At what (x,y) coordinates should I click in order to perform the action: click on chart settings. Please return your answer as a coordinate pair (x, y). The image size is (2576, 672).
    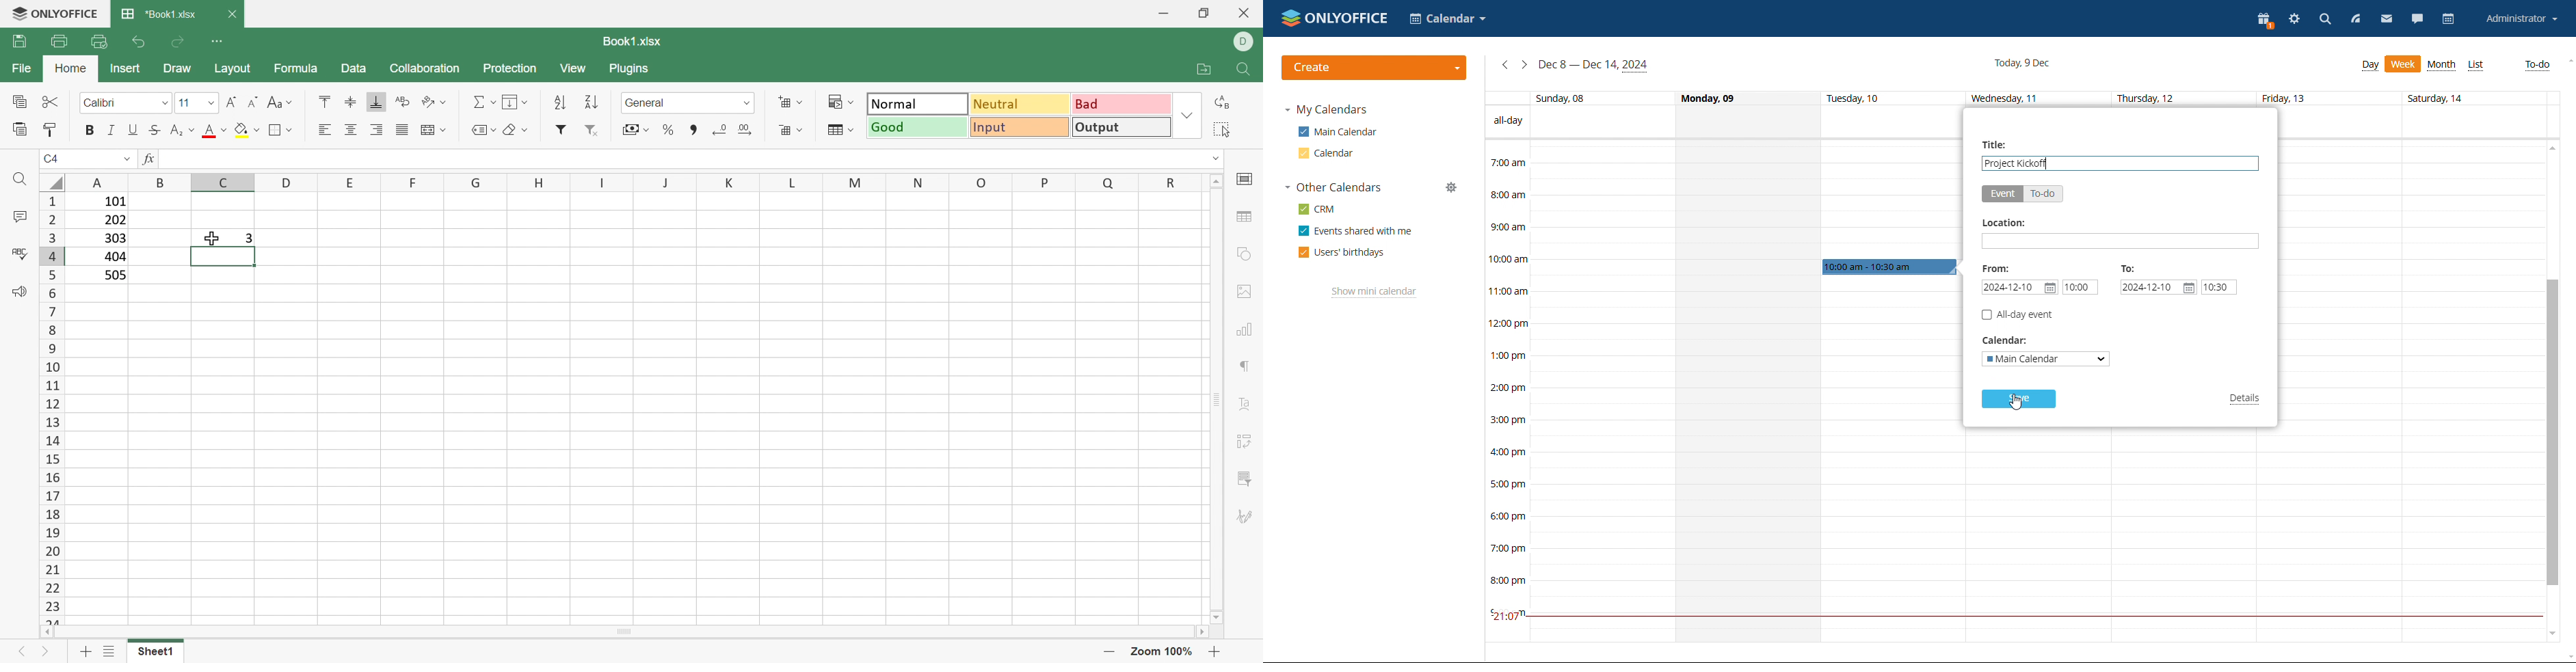
    Looking at the image, I should click on (1249, 331).